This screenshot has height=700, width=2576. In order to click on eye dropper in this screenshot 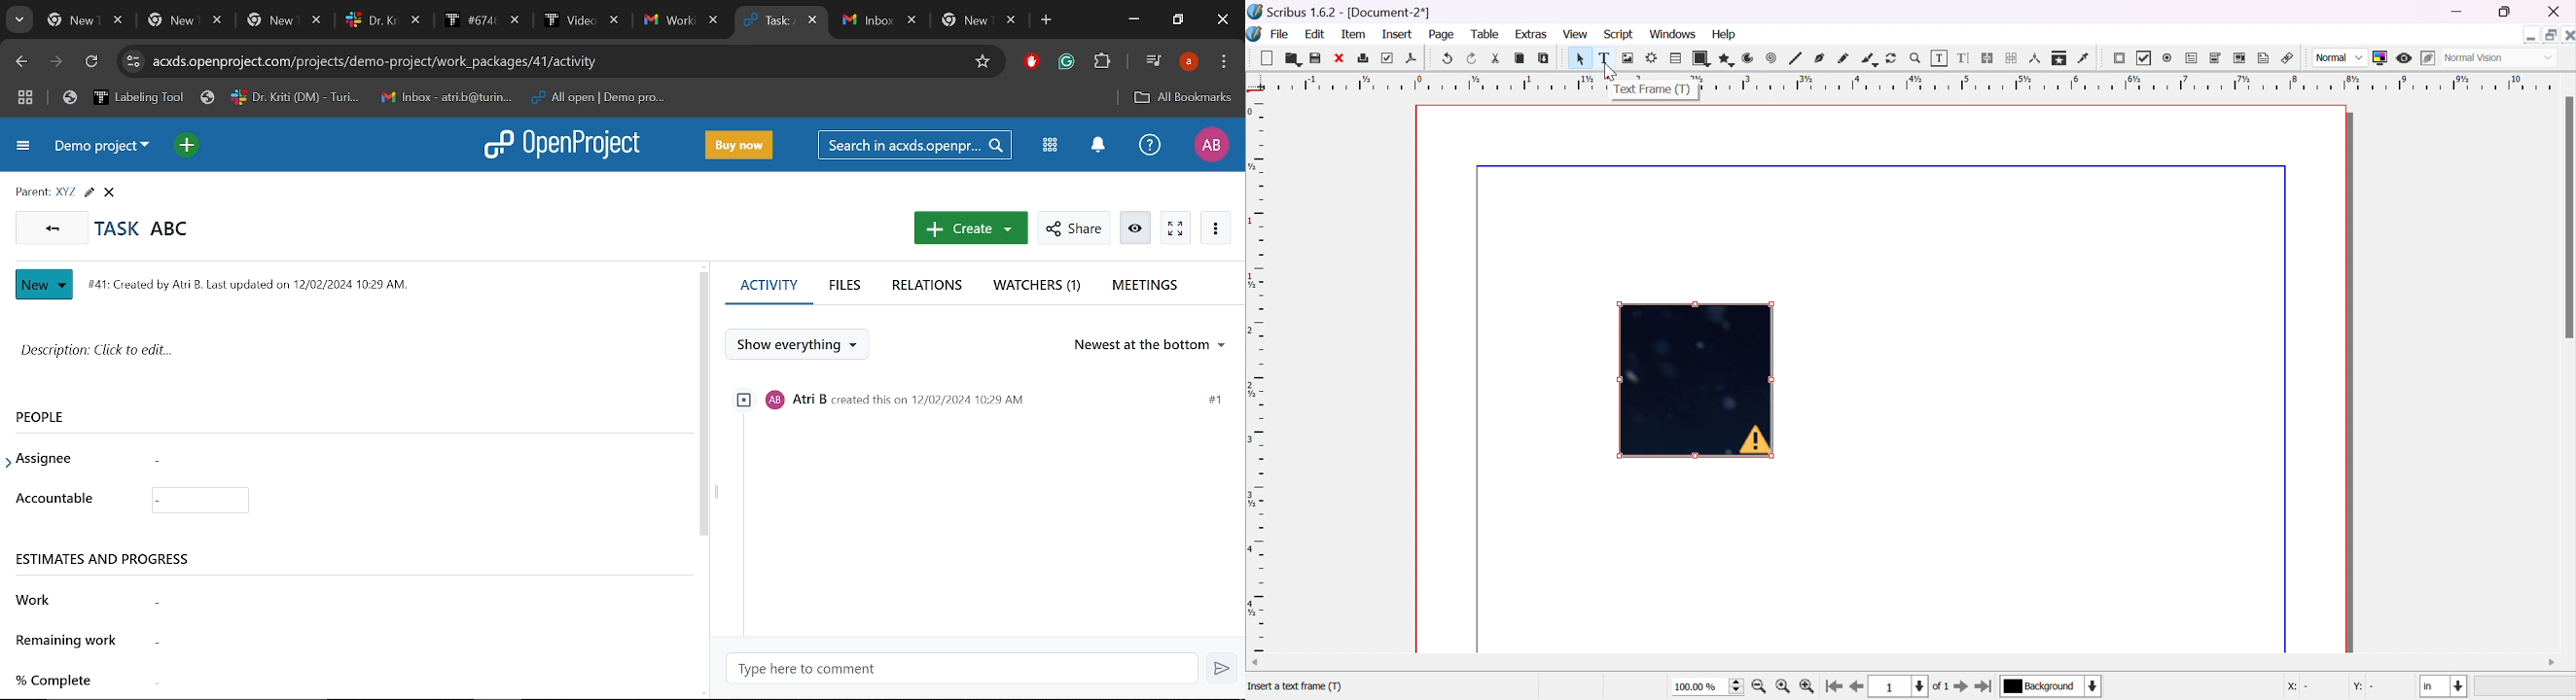, I will do `click(2086, 58)`.